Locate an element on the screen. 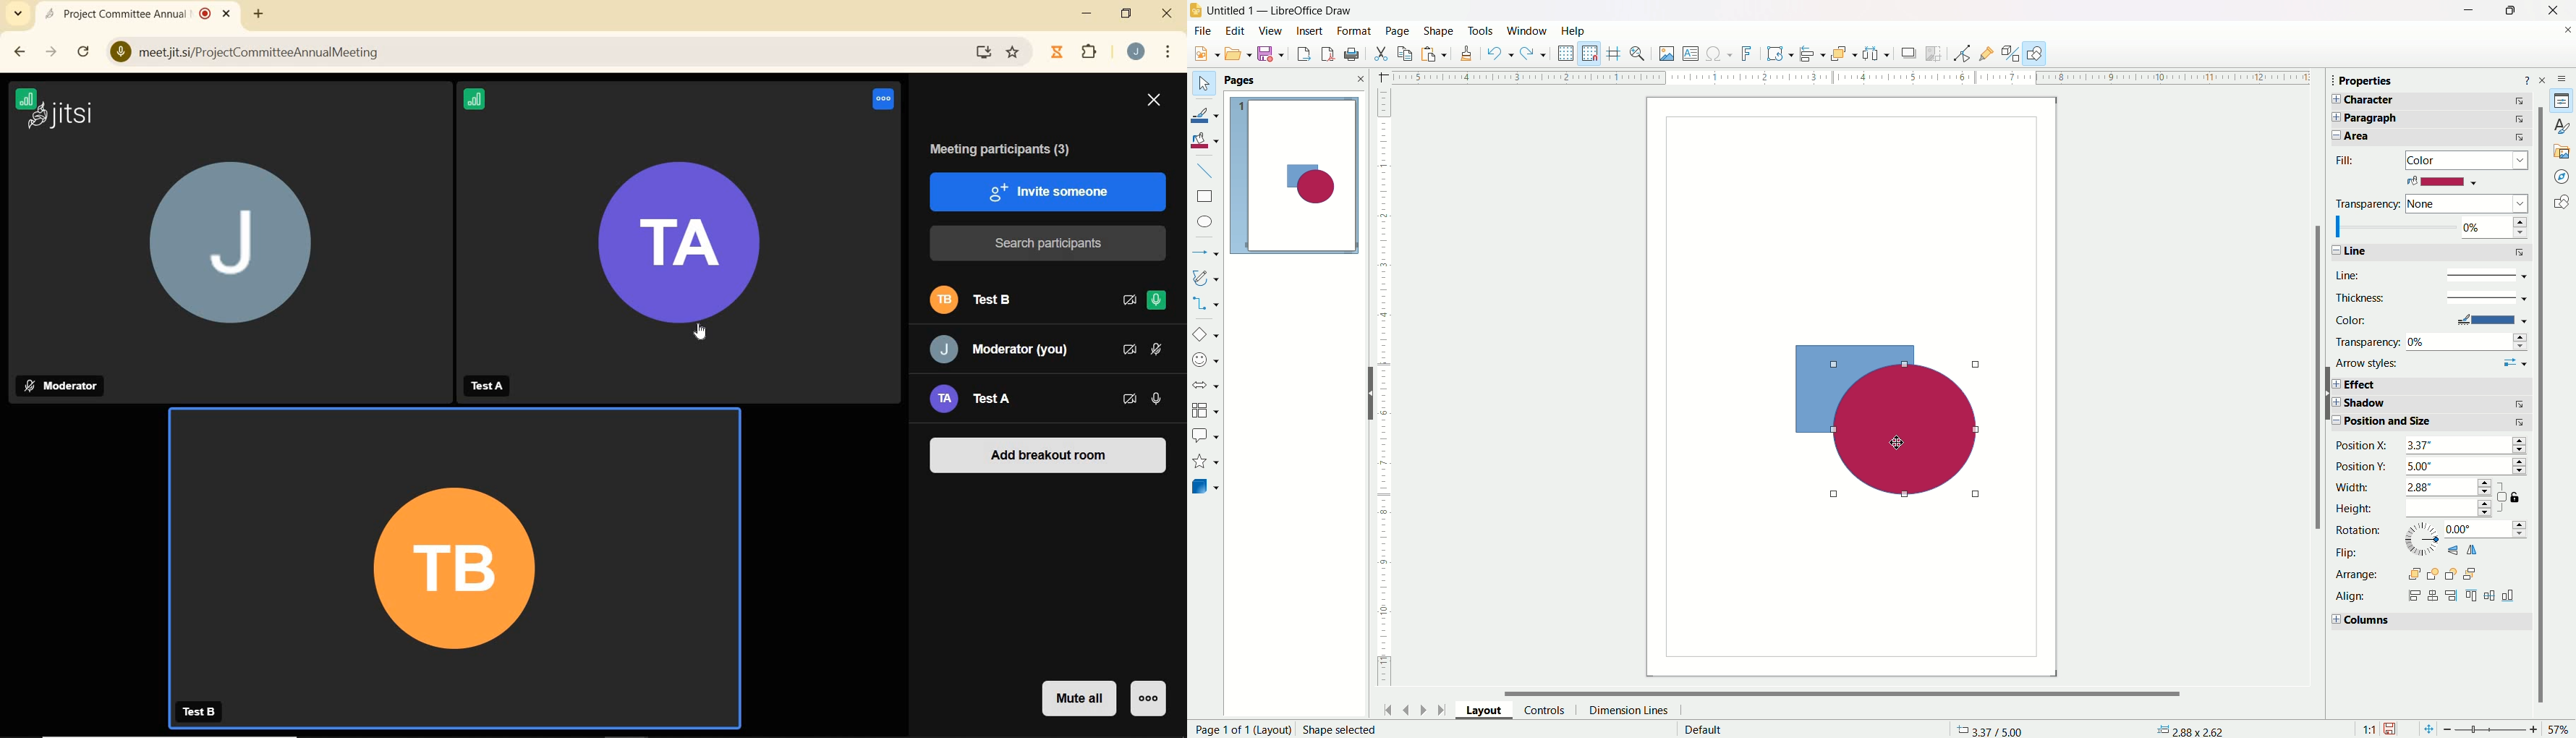  paragraph is located at coordinates (2439, 119).